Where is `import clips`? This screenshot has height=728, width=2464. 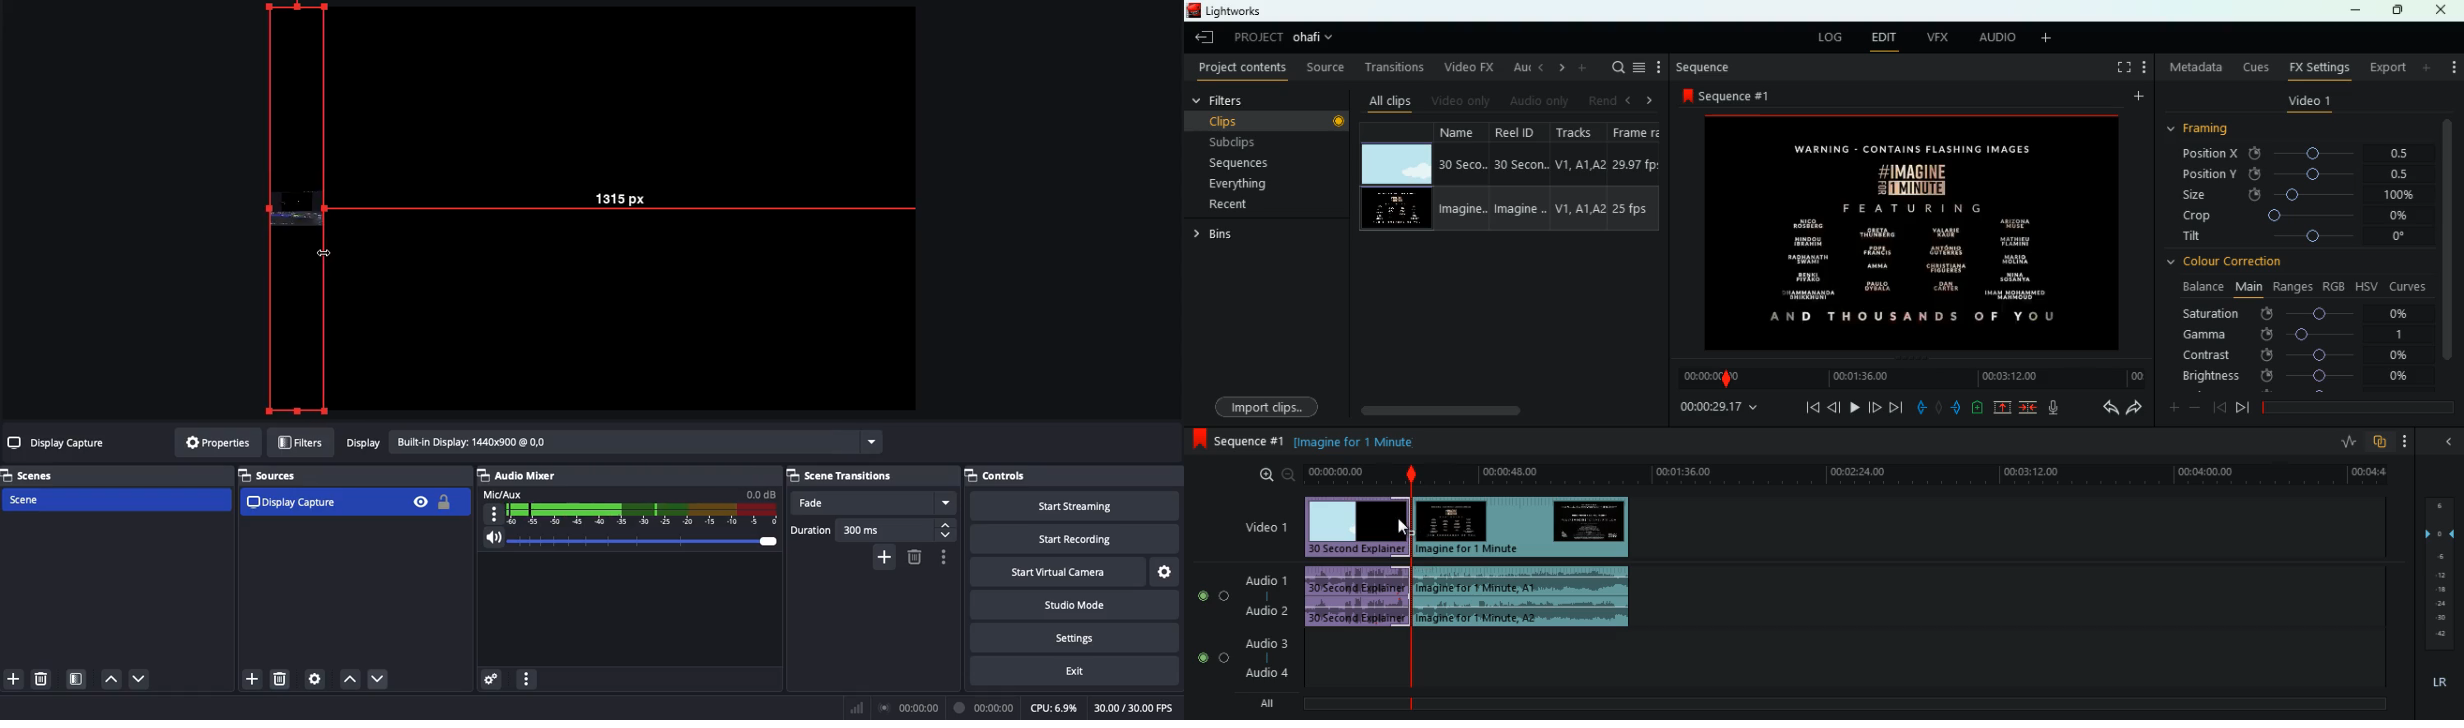
import clips is located at coordinates (1270, 405).